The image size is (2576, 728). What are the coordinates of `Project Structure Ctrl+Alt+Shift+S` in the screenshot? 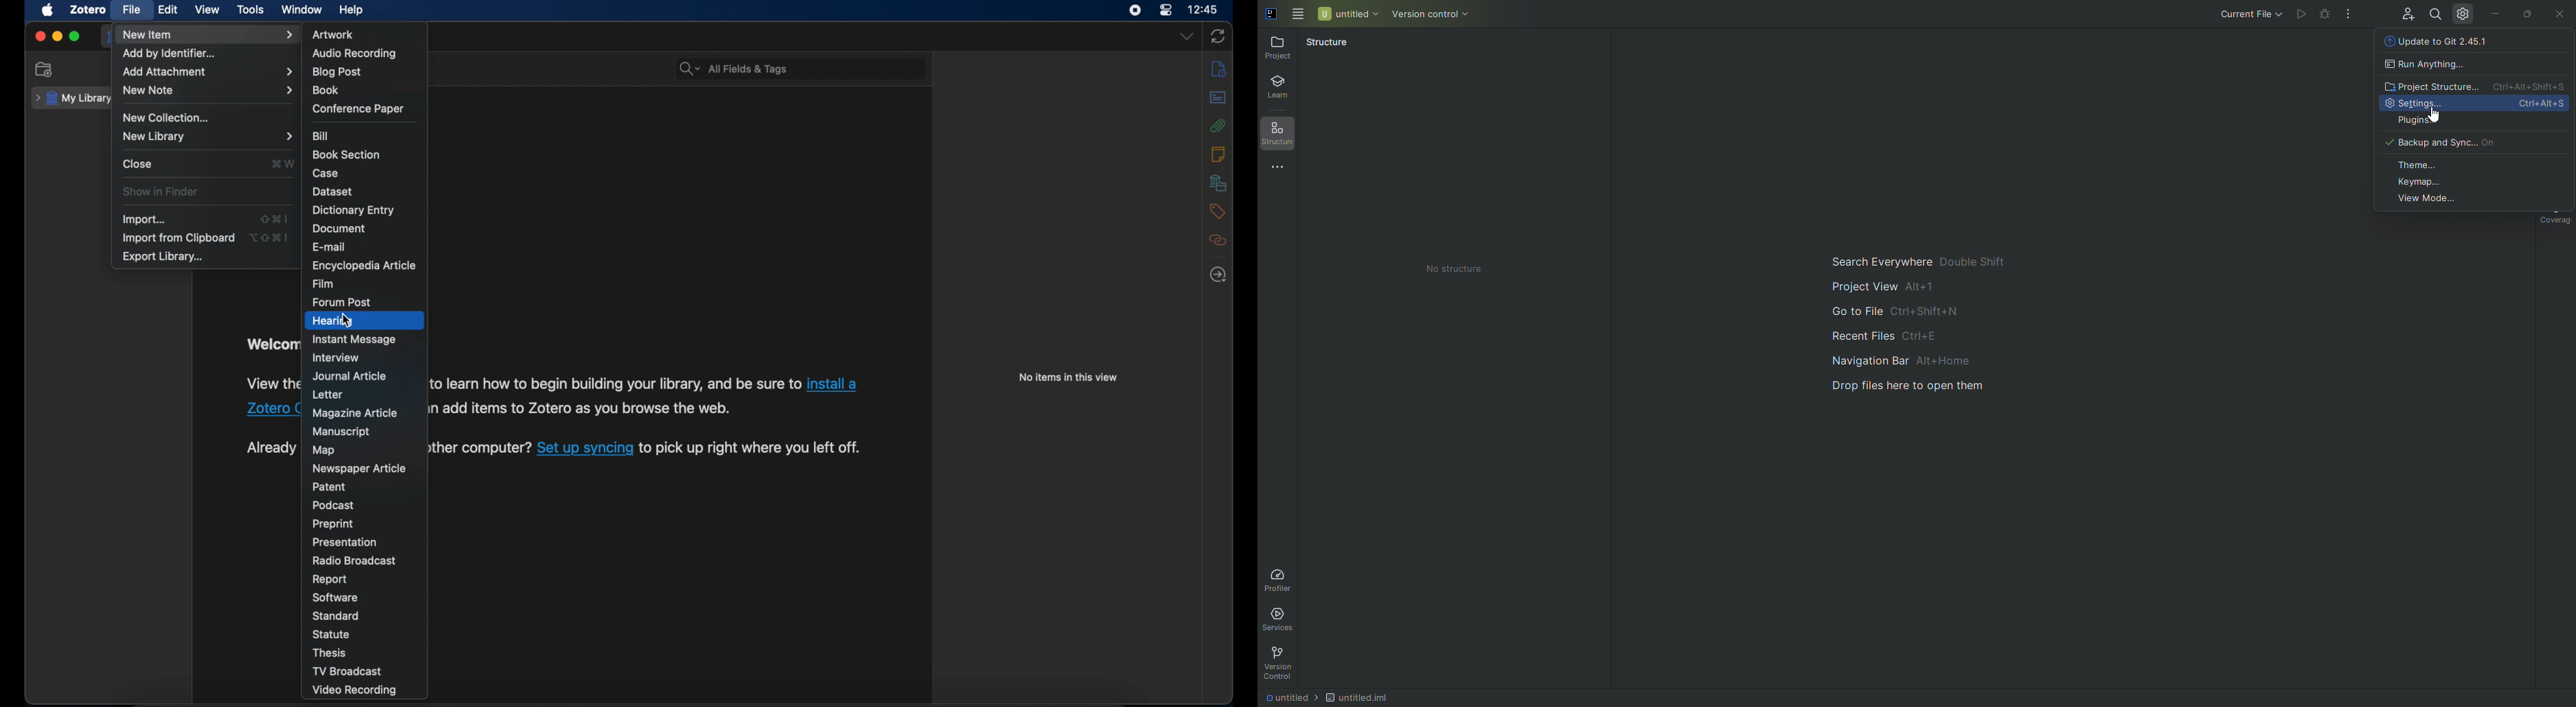 It's located at (2473, 84).